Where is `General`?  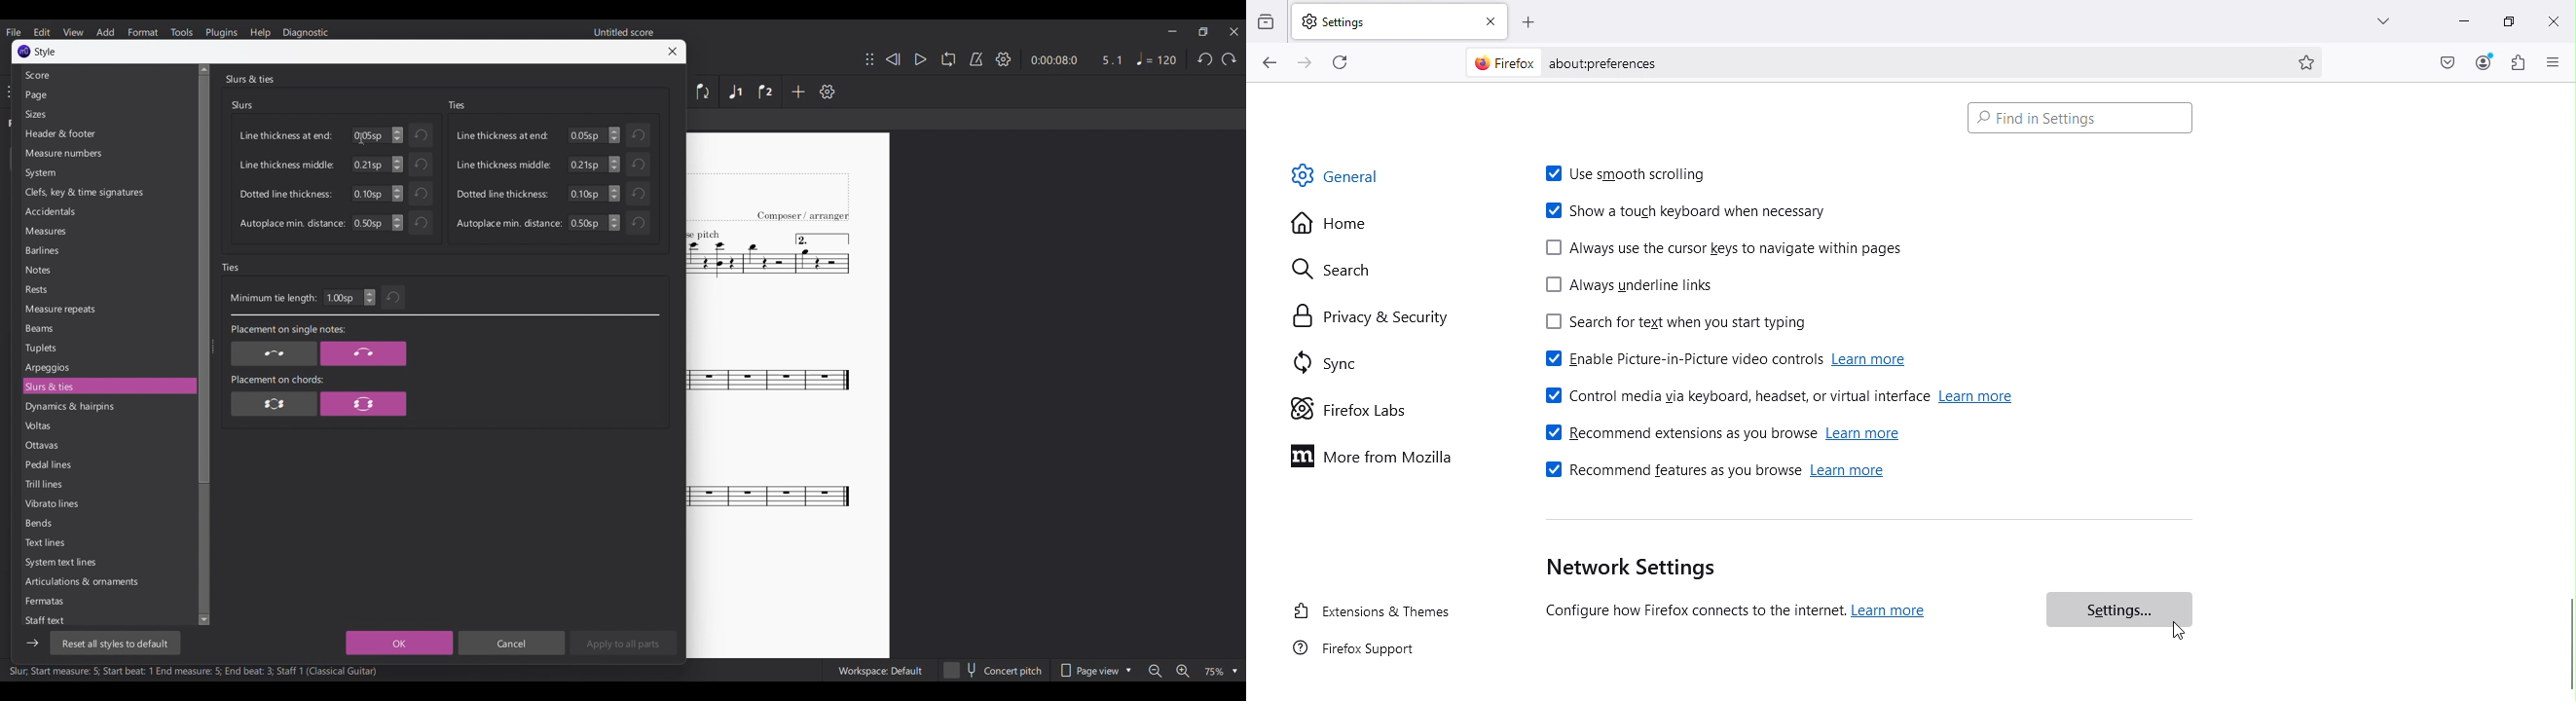
General is located at coordinates (1357, 181).